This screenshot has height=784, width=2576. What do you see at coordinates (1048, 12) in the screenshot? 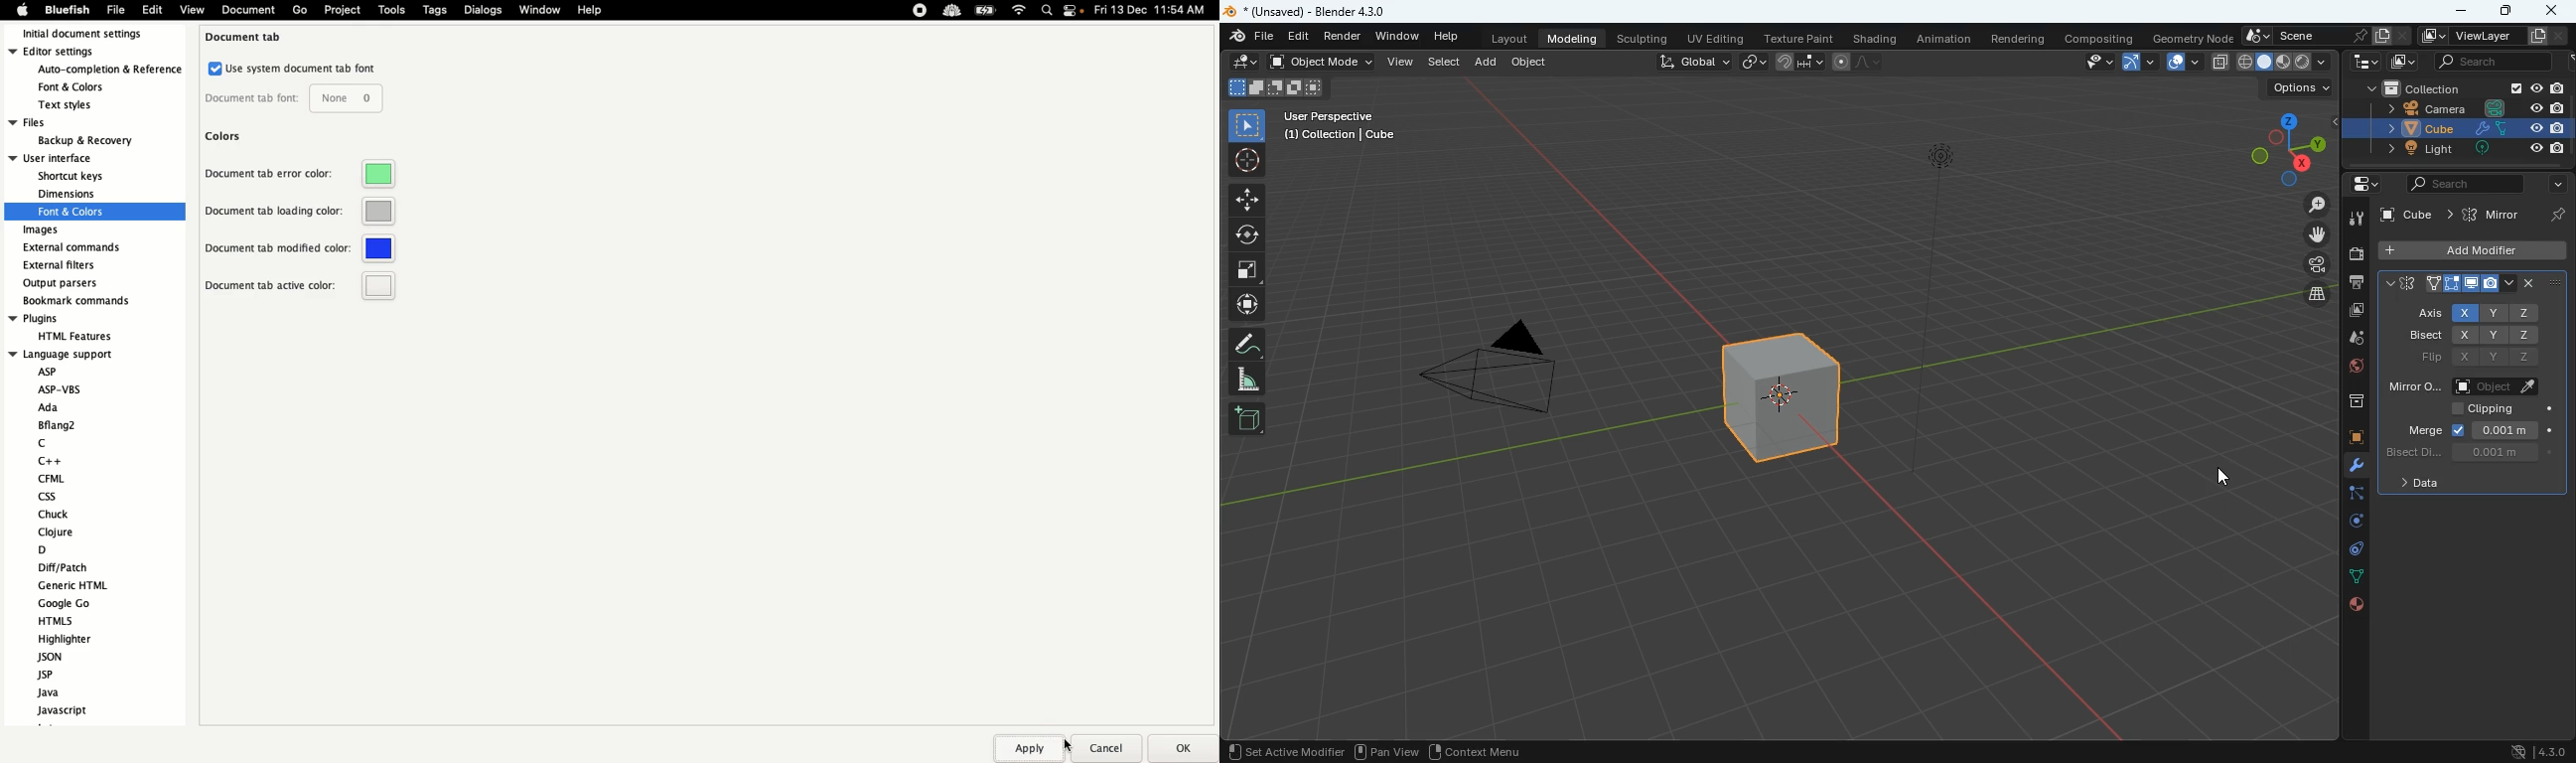
I see `Search` at bounding box center [1048, 12].